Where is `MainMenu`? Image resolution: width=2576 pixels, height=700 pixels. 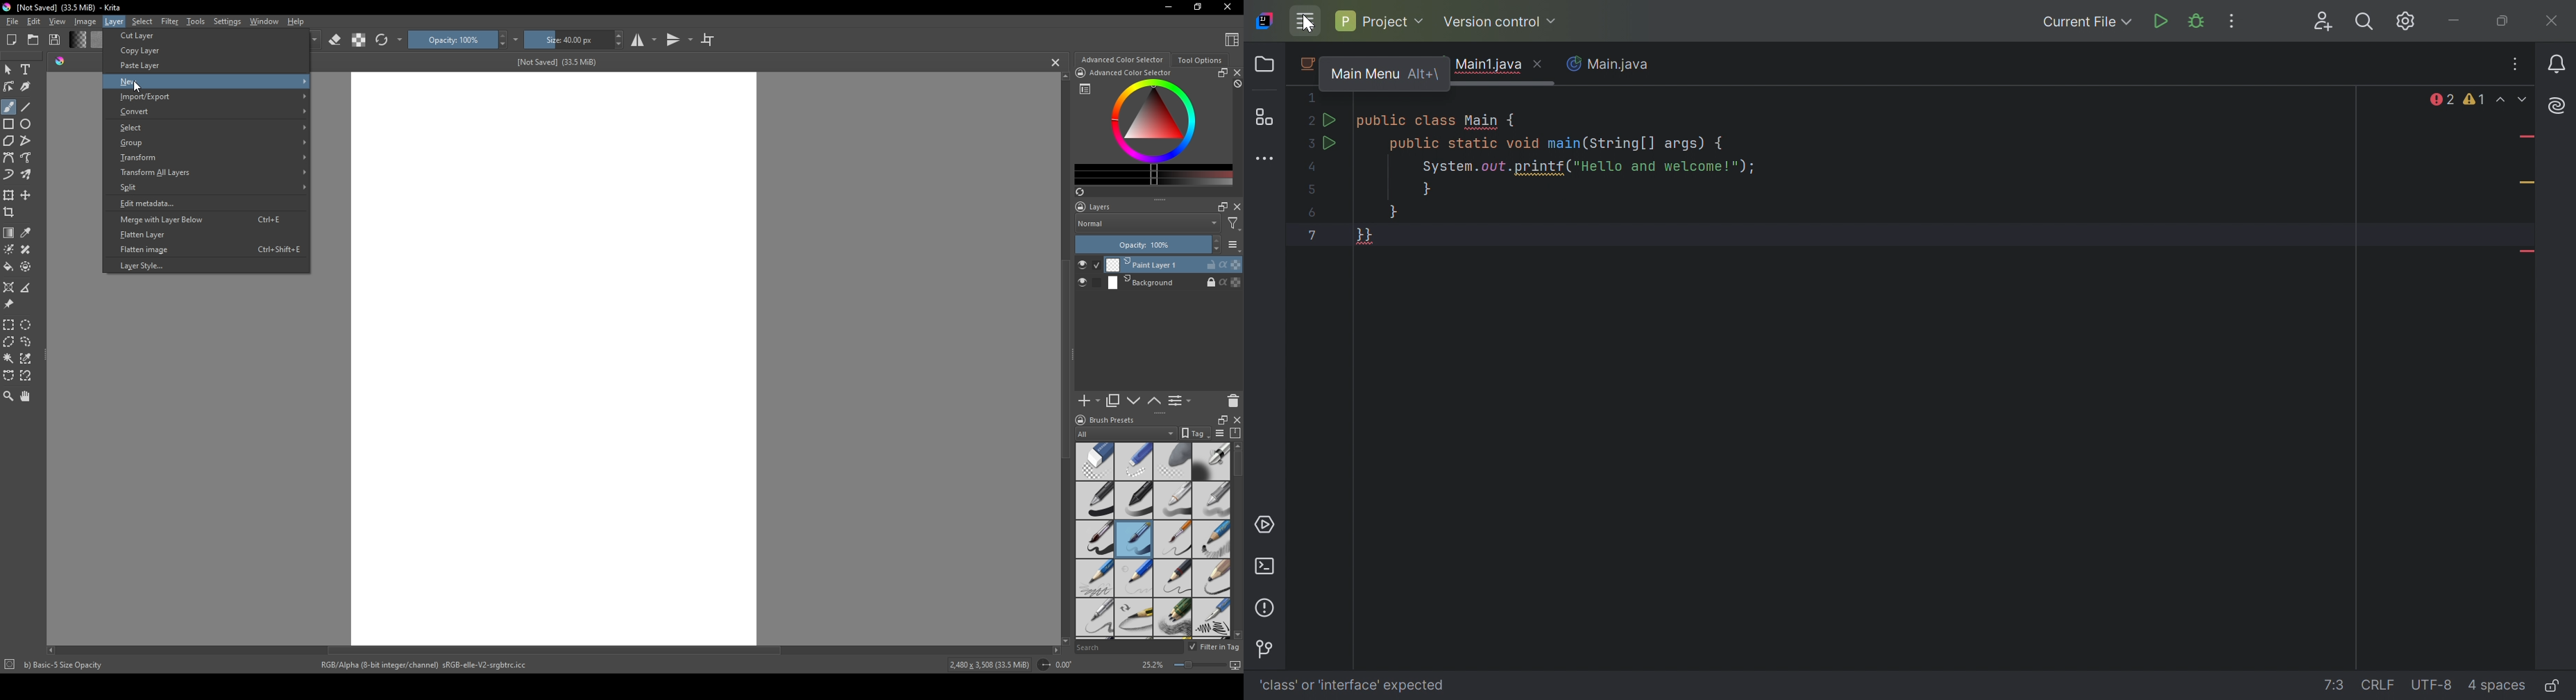
MainMenu is located at coordinates (1351, 69).